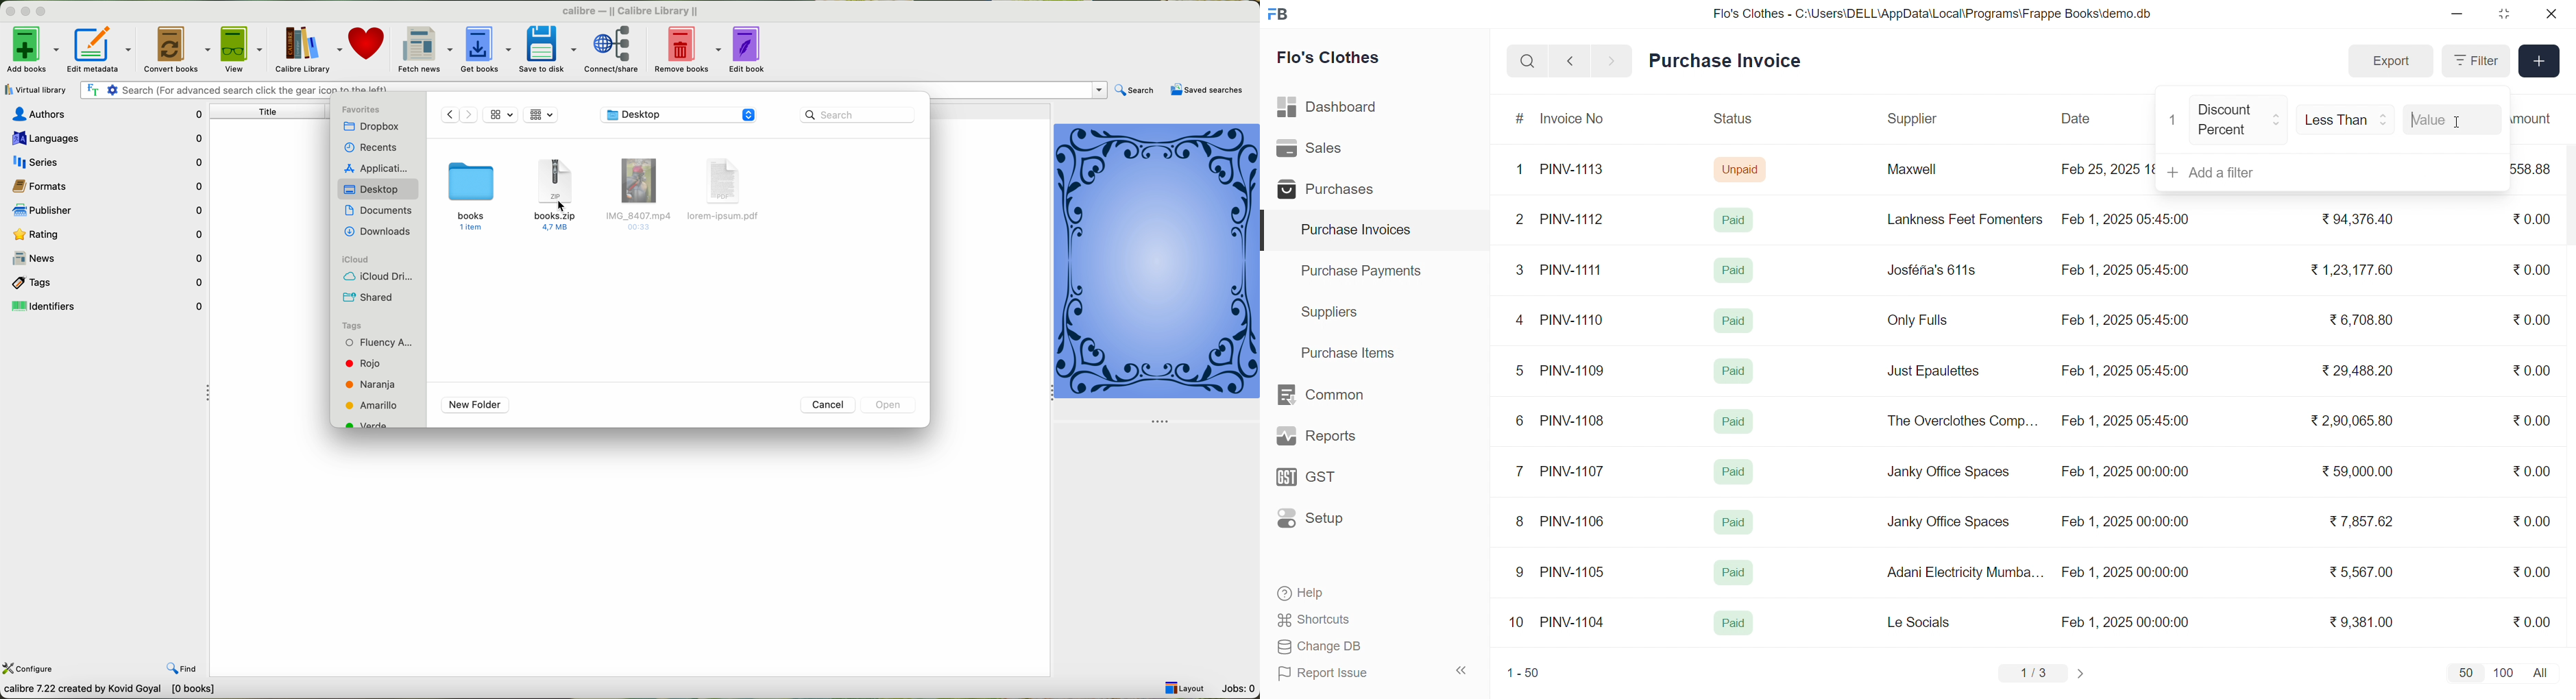 This screenshot has width=2576, height=700. Describe the element at coordinates (2540, 62) in the screenshot. I see `Add` at that location.